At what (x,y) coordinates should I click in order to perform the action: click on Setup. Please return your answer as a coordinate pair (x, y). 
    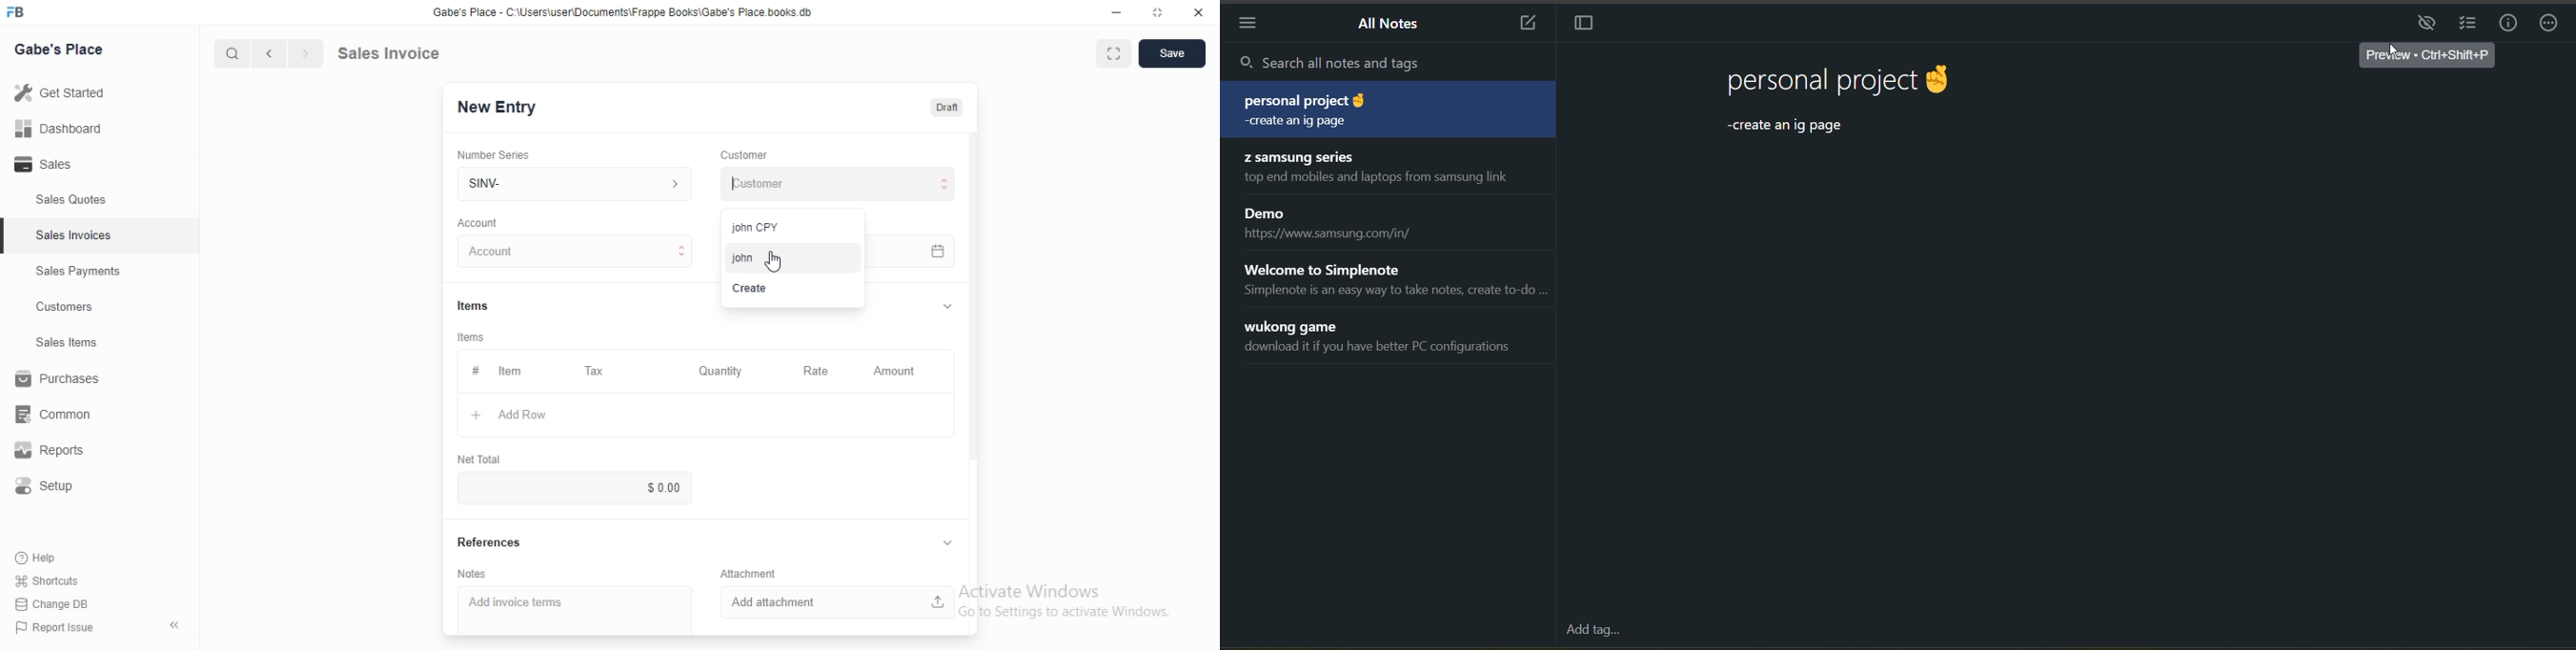
    Looking at the image, I should click on (54, 489).